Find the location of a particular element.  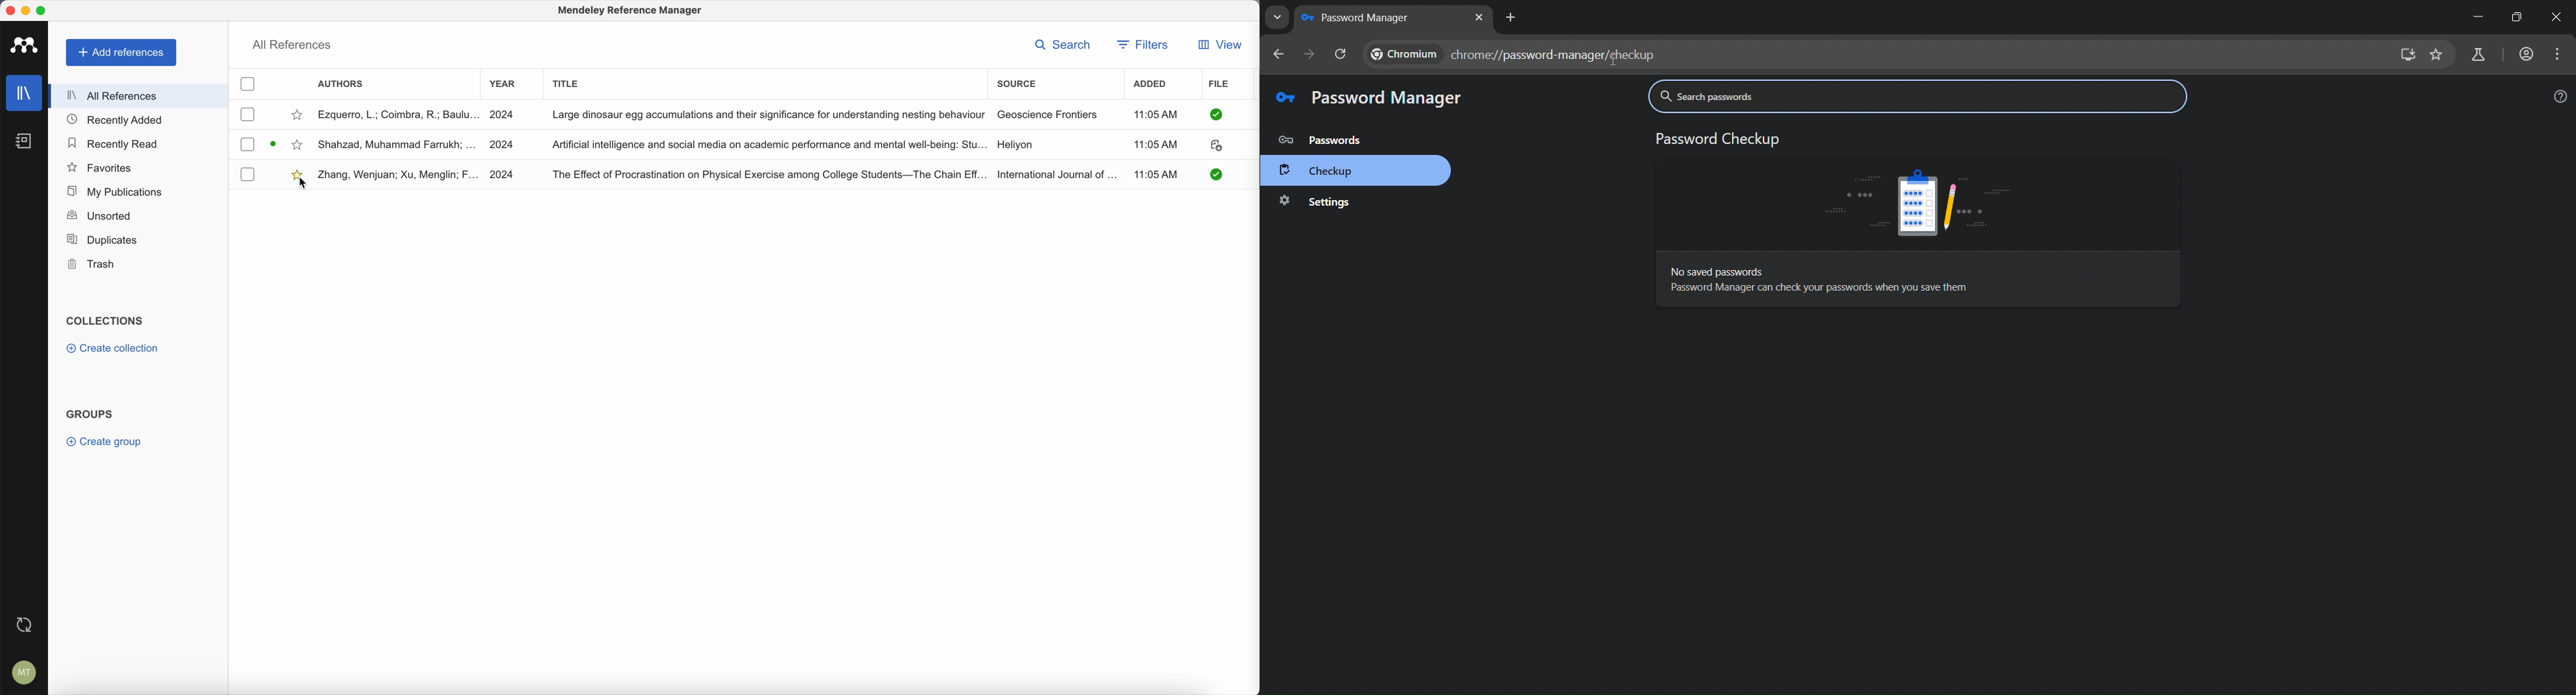

create collection is located at coordinates (113, 350).